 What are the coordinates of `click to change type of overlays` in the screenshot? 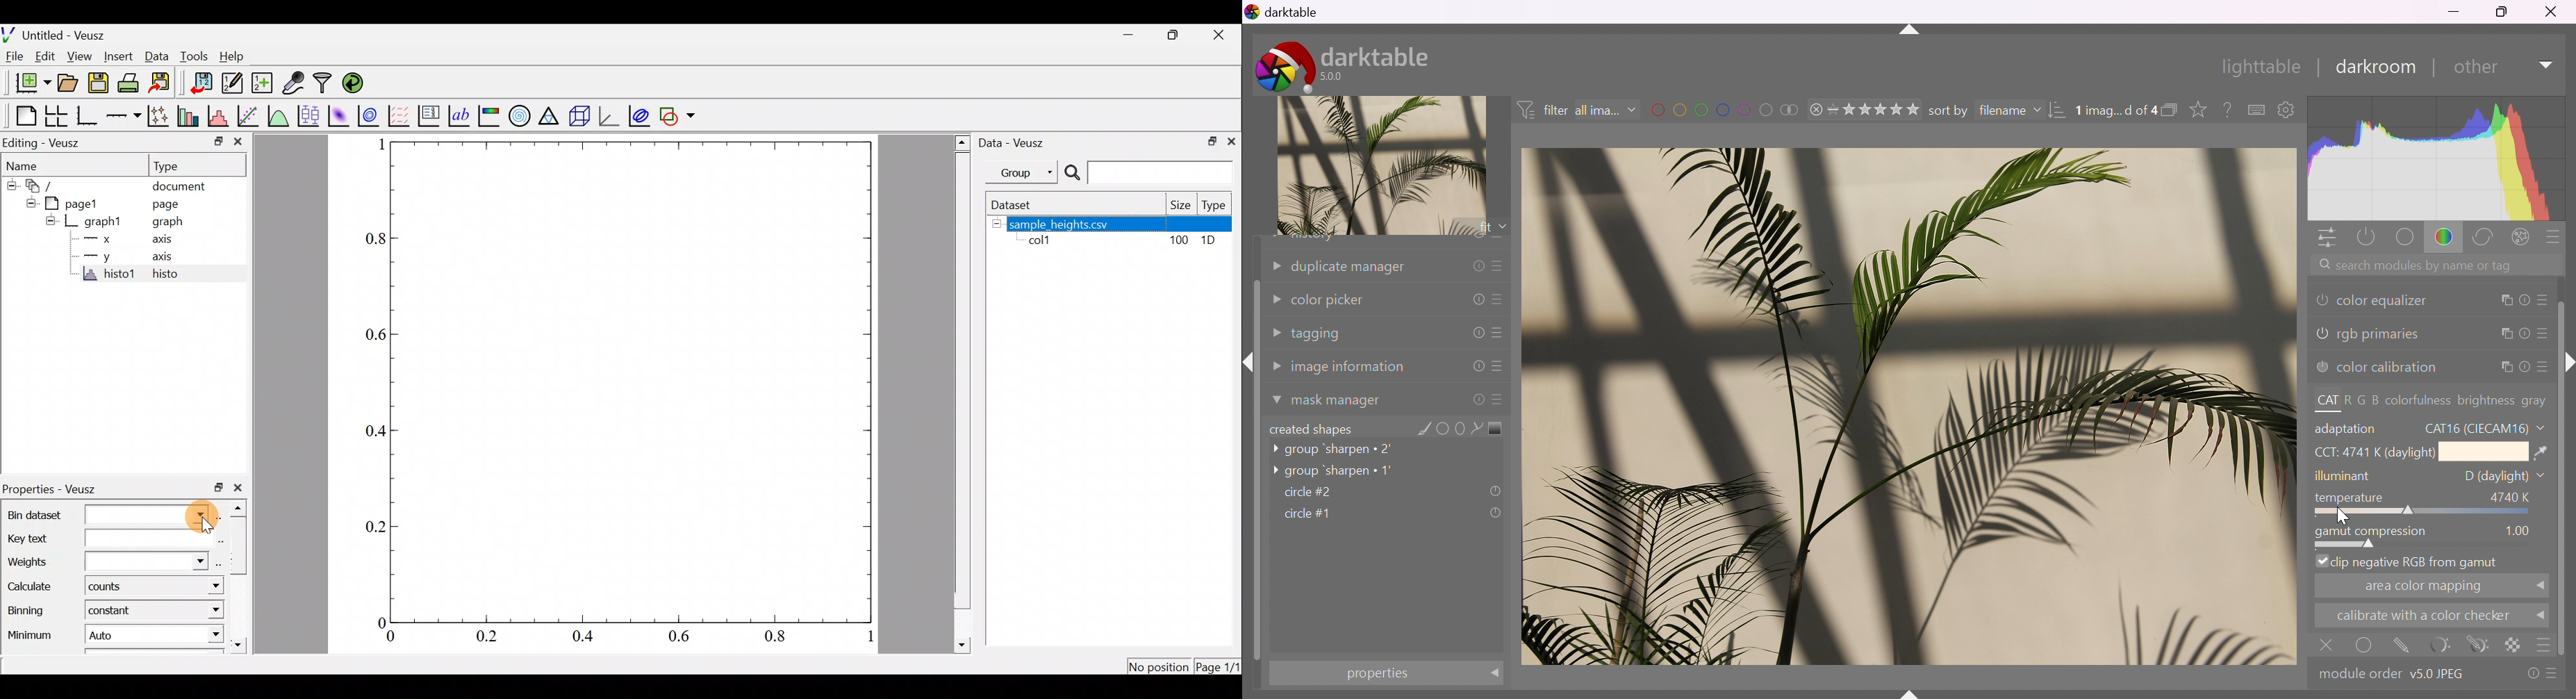 It's located at (2200, 110).